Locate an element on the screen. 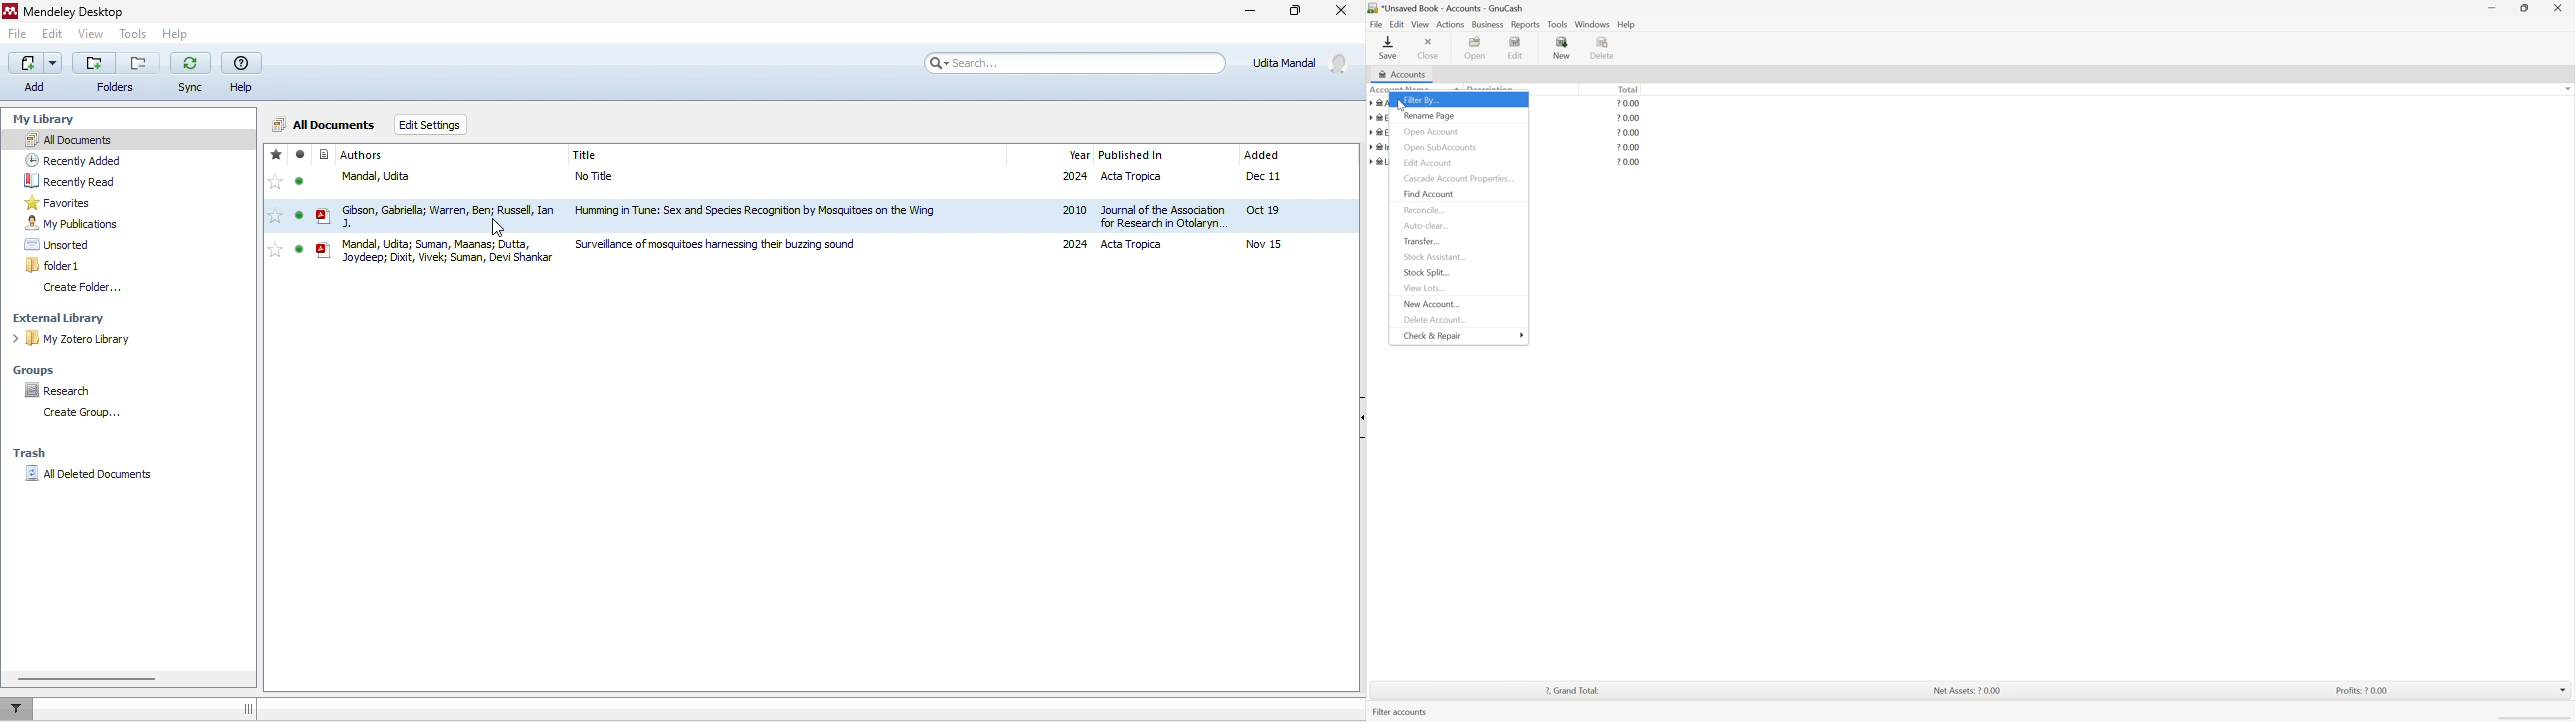  help is located at coordinates (243, 87).